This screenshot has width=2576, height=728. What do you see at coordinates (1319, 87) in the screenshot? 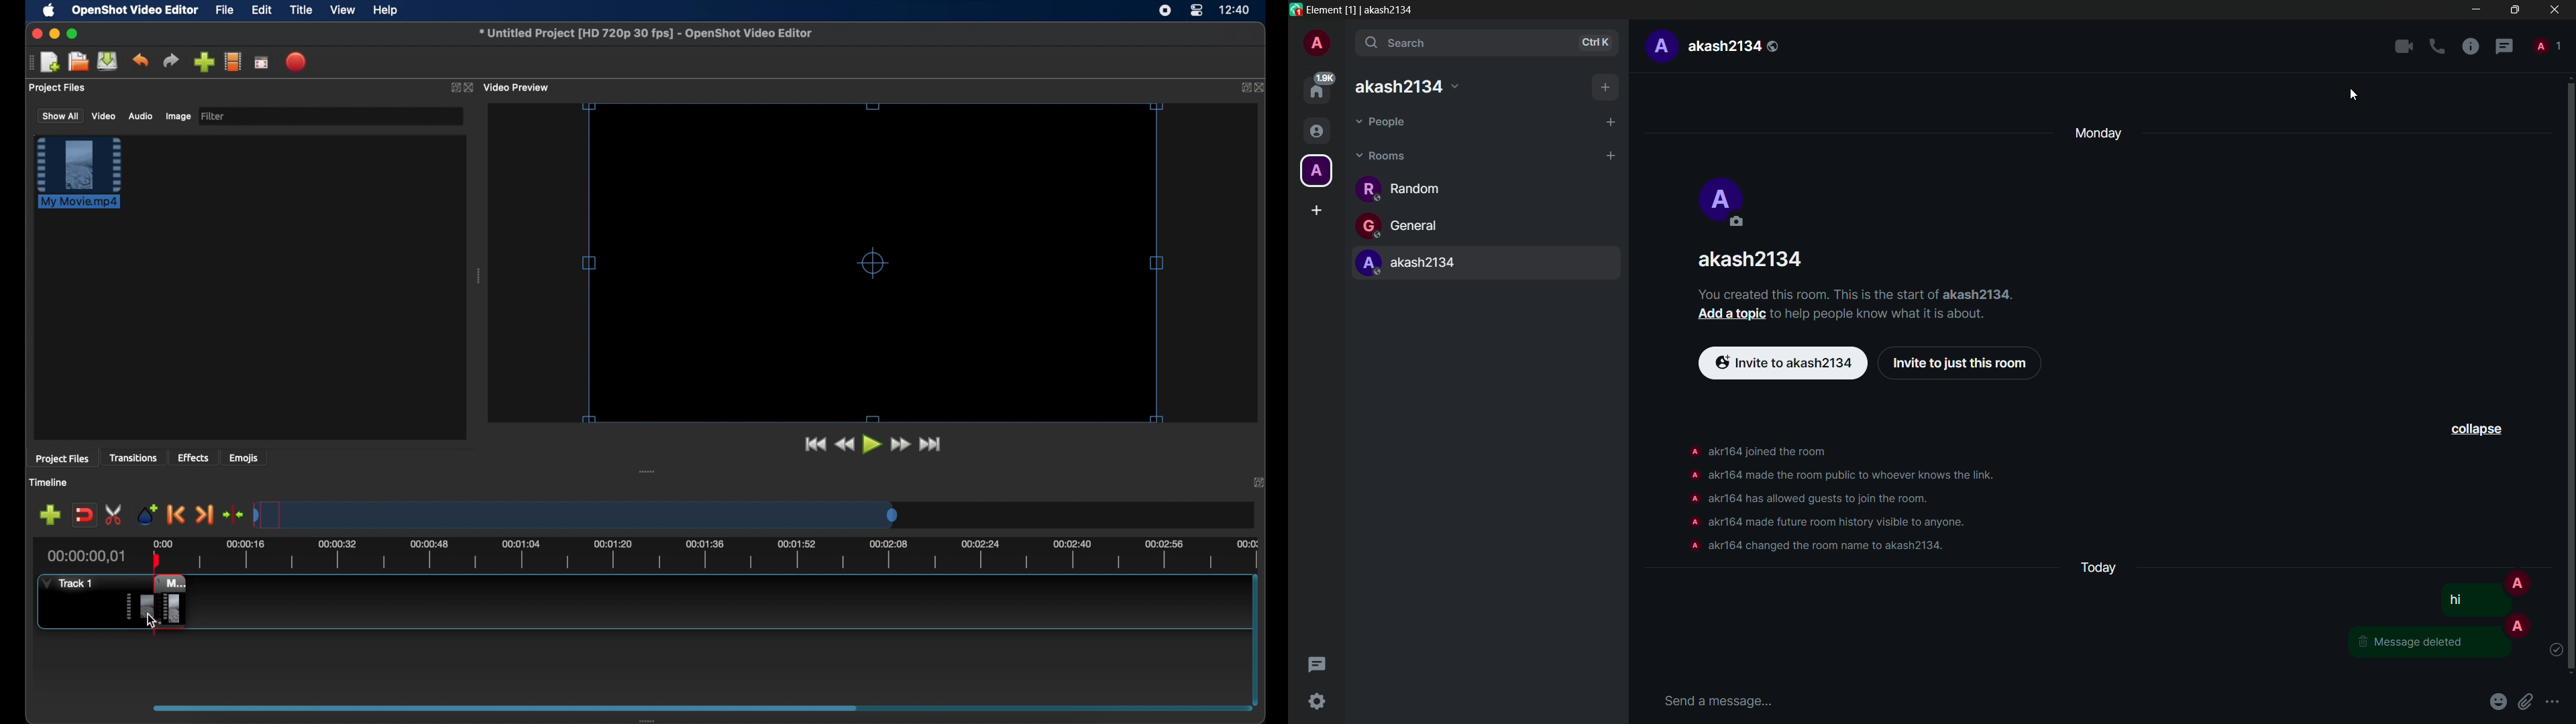
I see `home page` at bounding box center [1319, 87].